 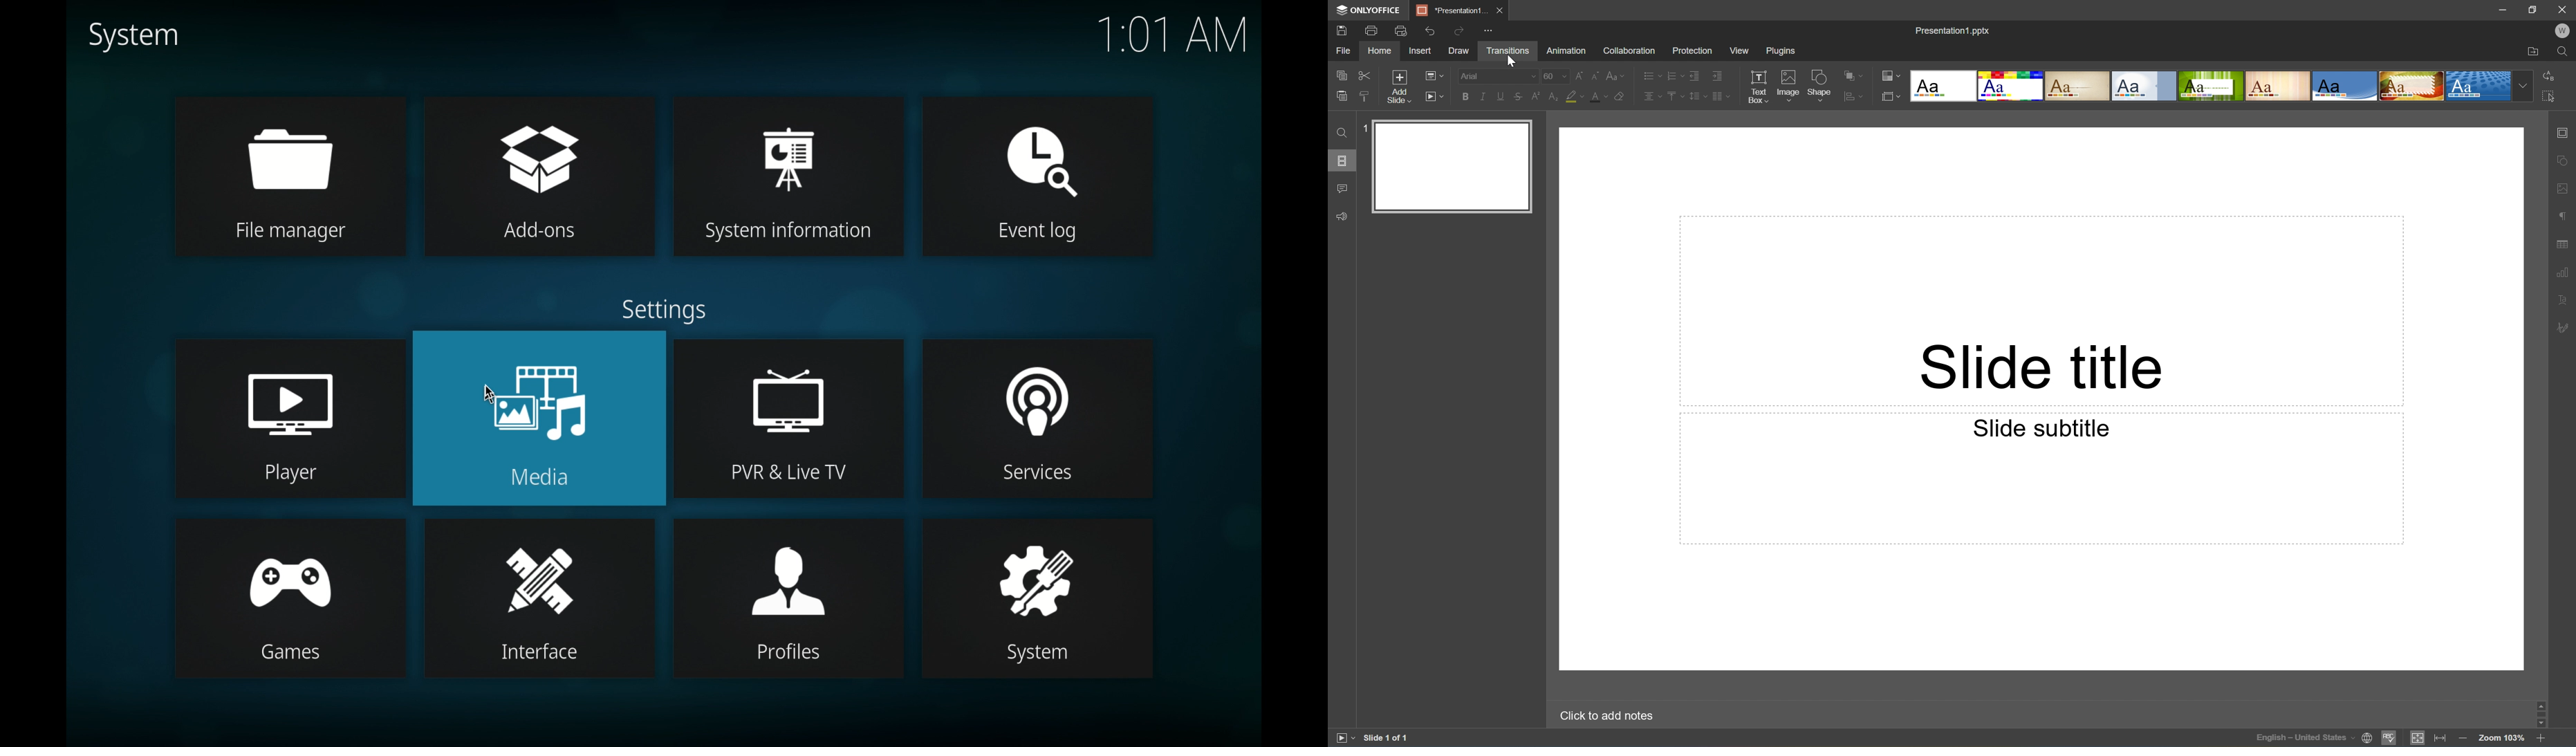 What do you see at coordinates (2503, 8) in the screenshot?
I see `Minimize` at bounding box center [2503, 8].